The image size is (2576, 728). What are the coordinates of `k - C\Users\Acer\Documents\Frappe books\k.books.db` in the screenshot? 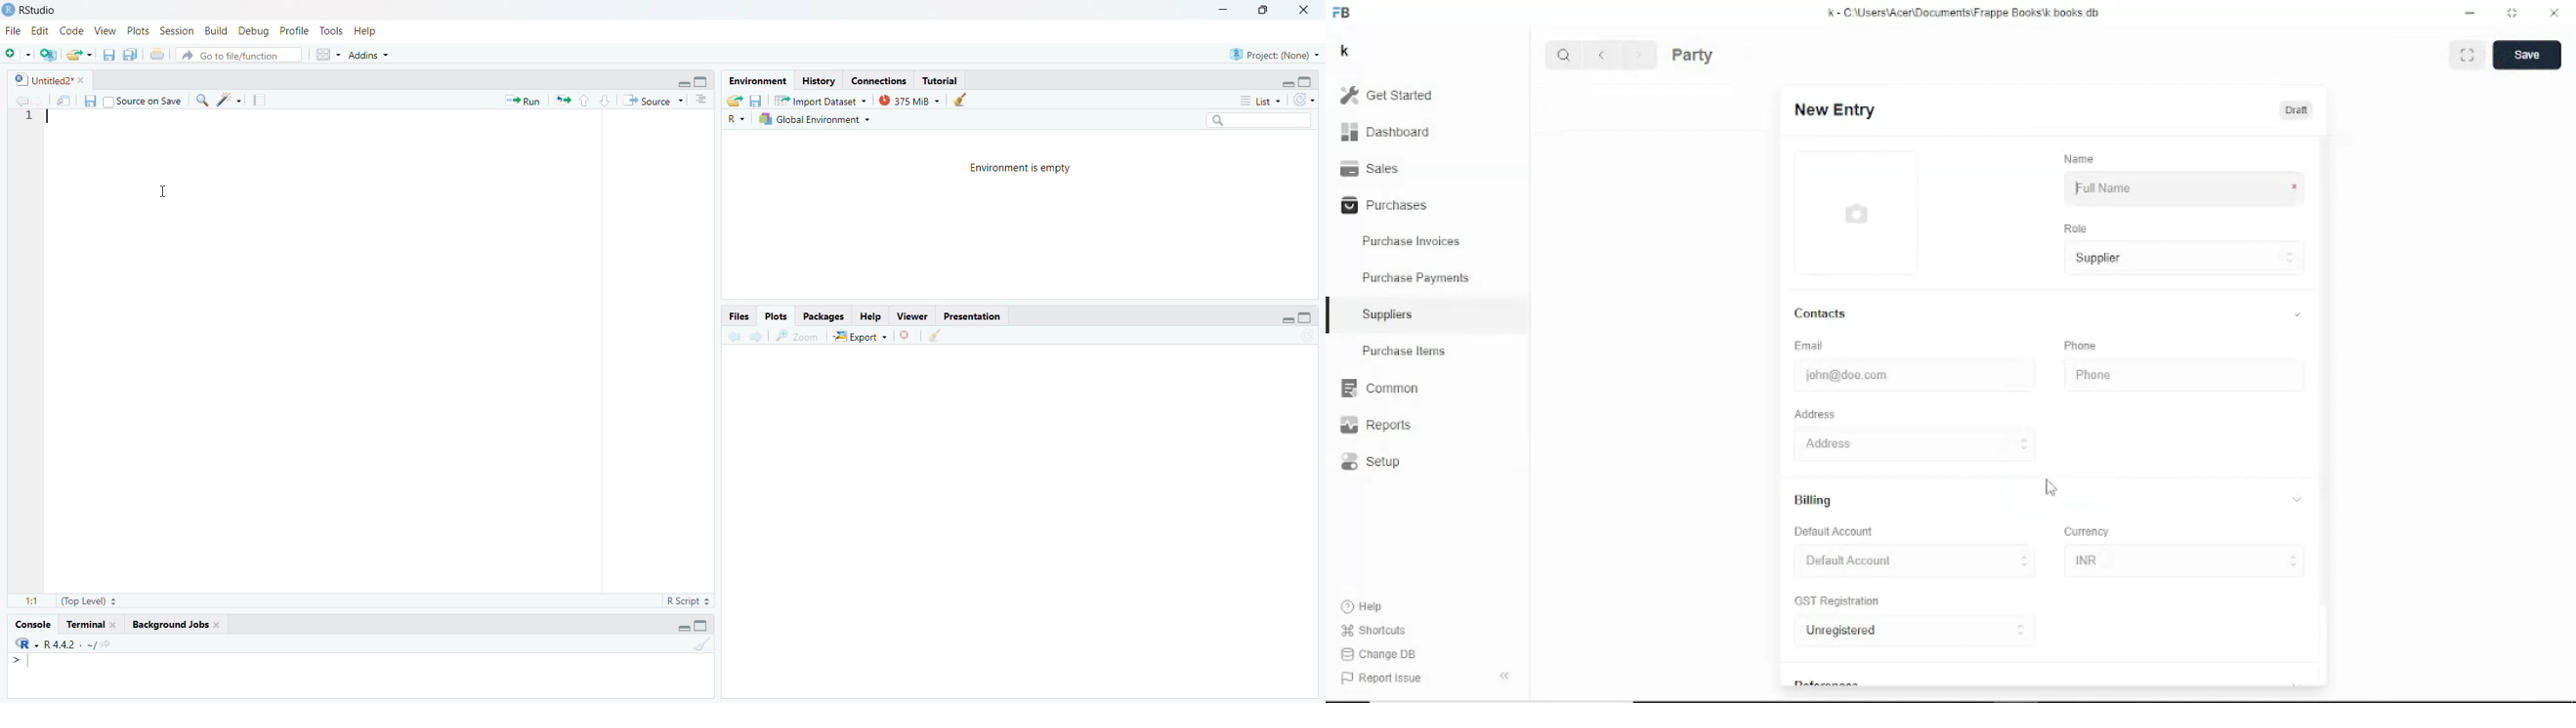 It's located at (1964, 12).